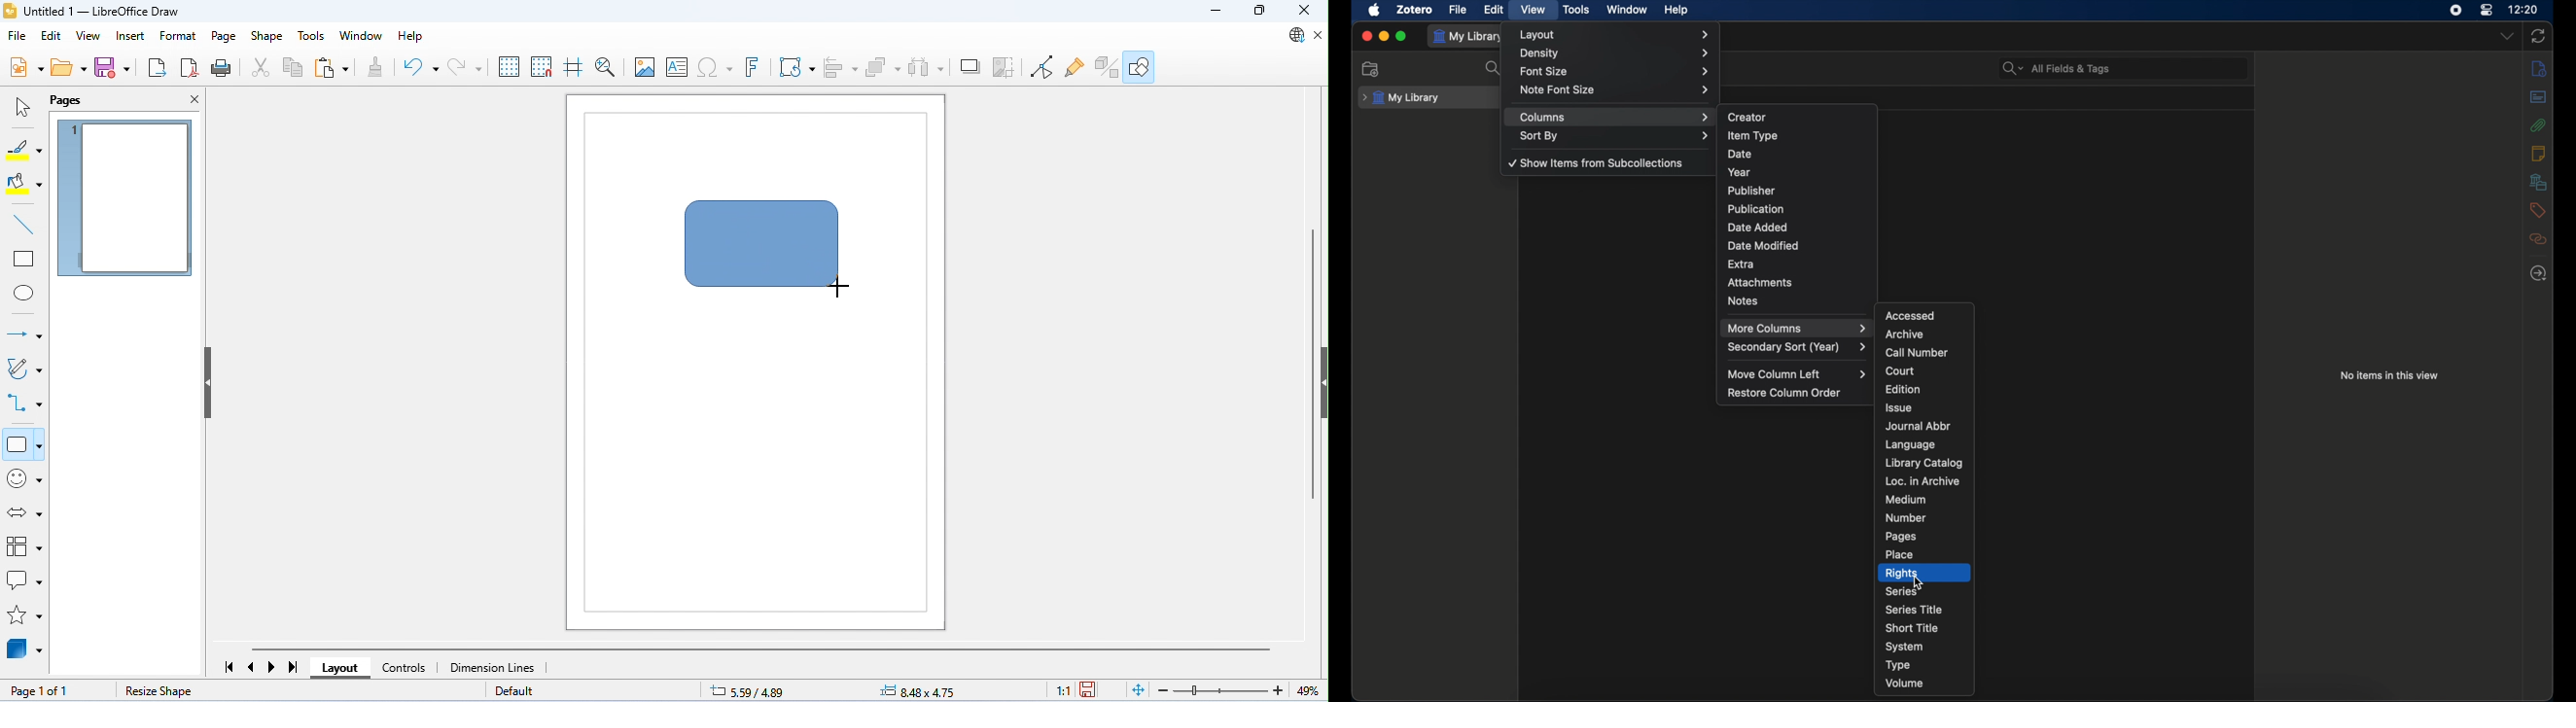  Describe the element at coordinates (1914, 609) in the screenshot. I see `series title` at that location.